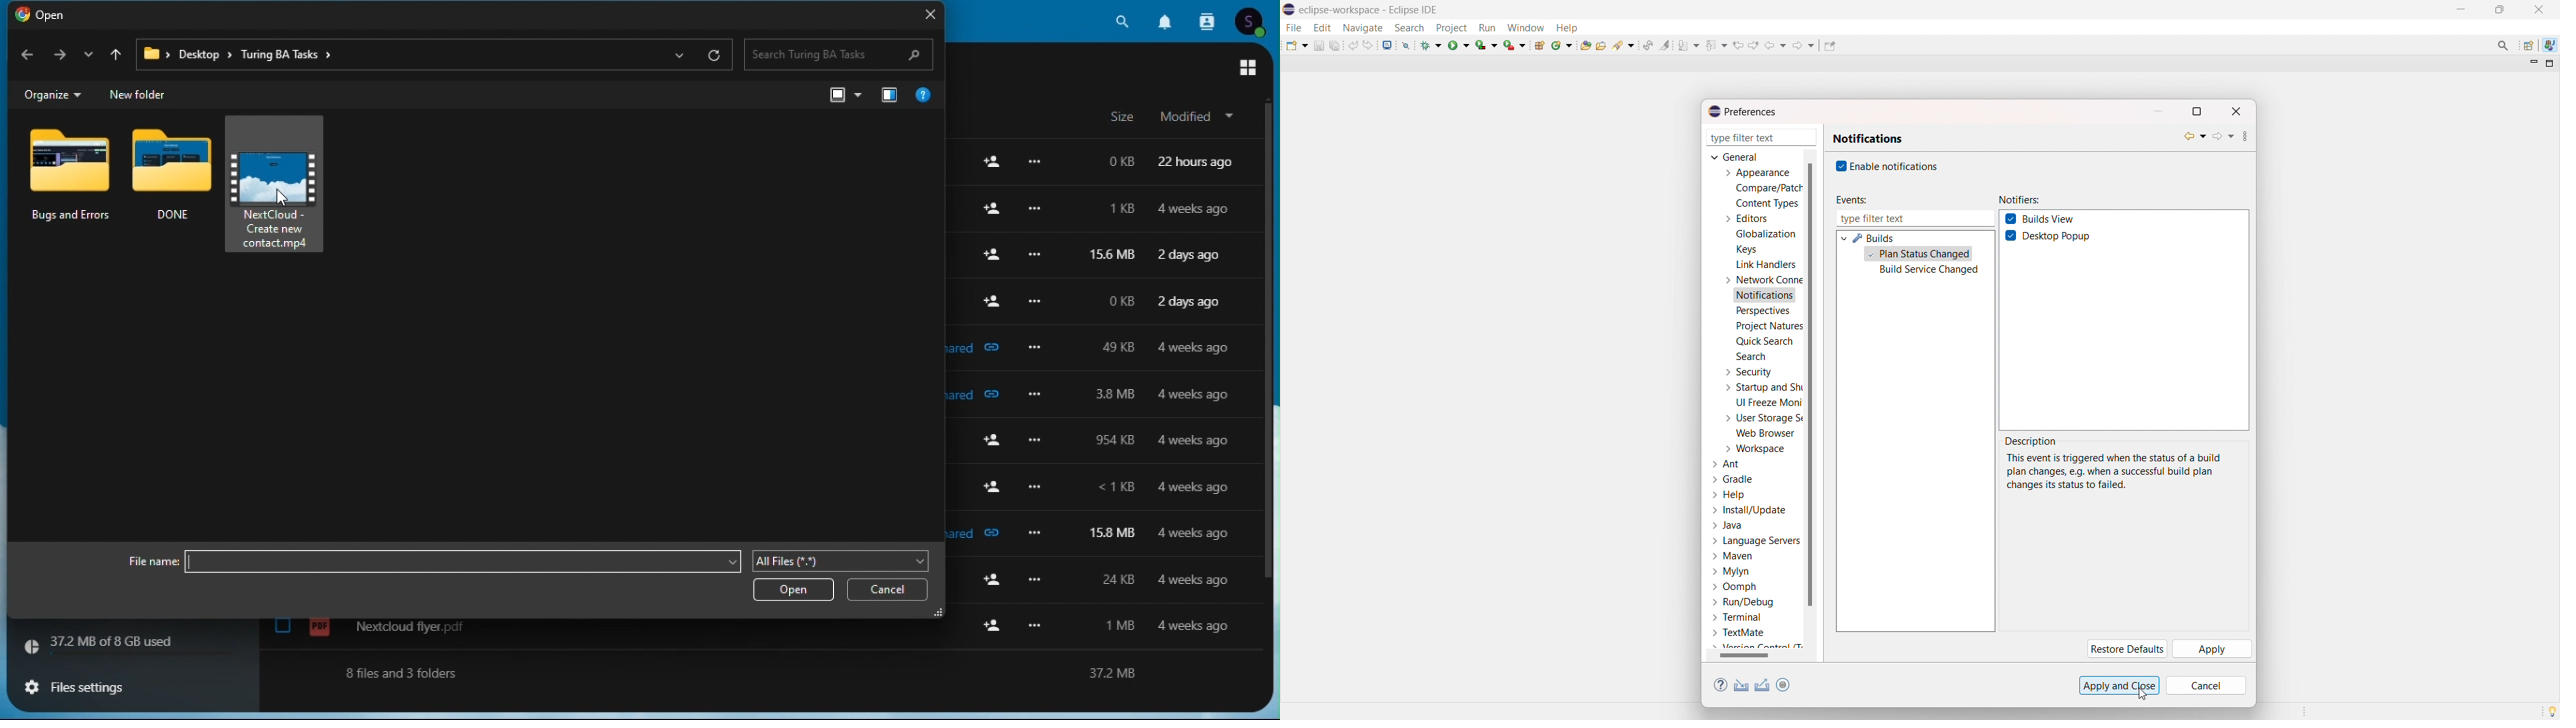 This screenshot has height=728, width=2576. Describe the element at coordinates (1289, 10) in the screenshot. I see `logo` at that location.